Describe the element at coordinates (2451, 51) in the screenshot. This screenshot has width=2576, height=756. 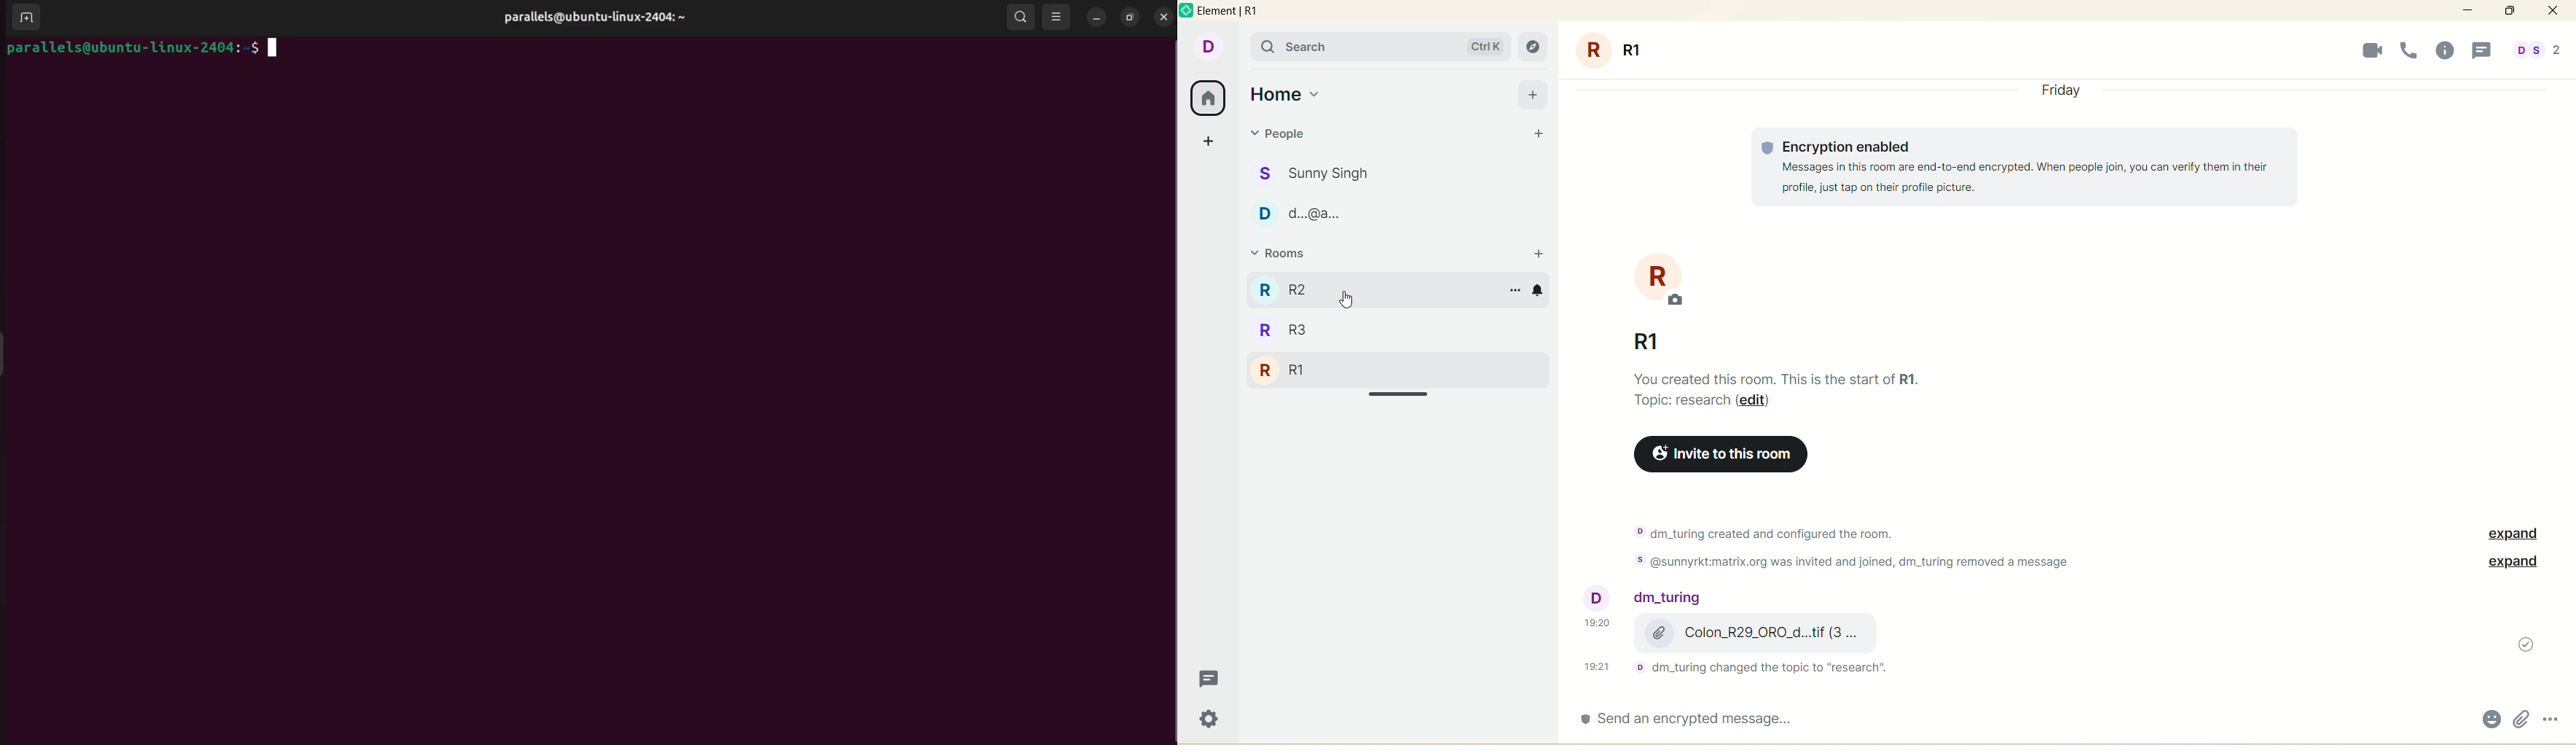
I see `room info` at that location.